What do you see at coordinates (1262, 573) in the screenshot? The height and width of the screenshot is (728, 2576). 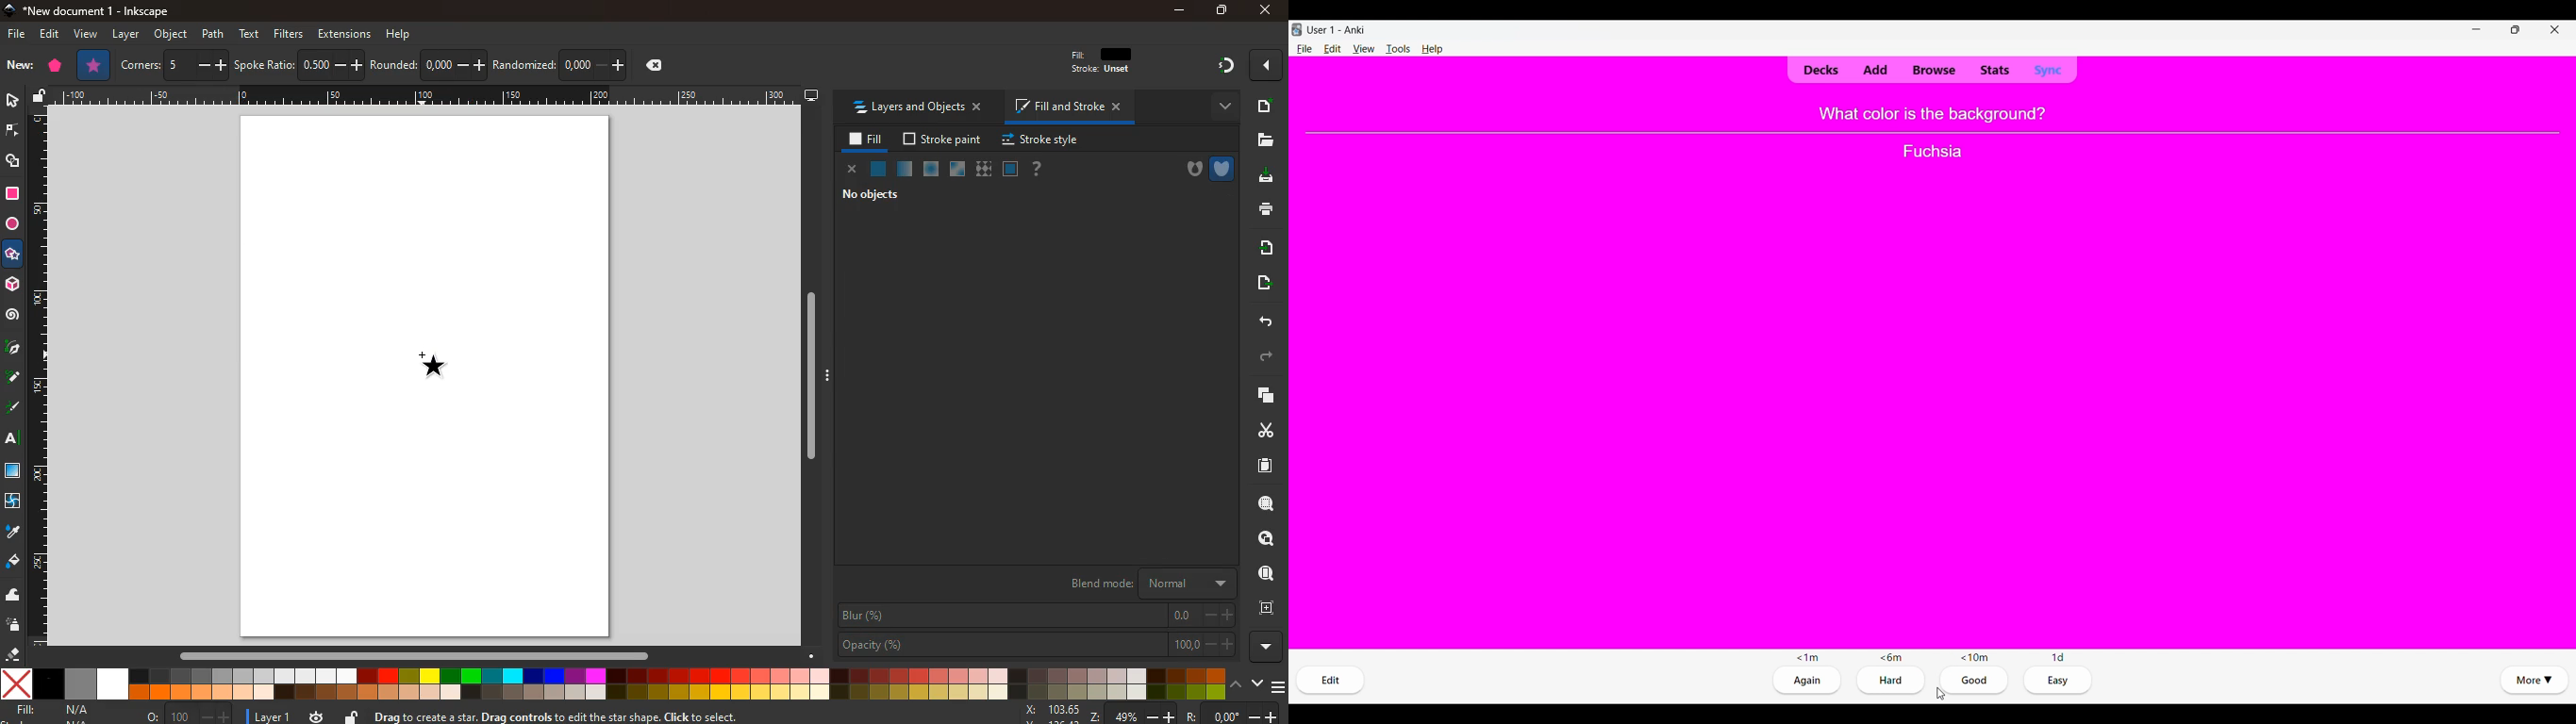 I see `find` at bounding box center [1262, 573].